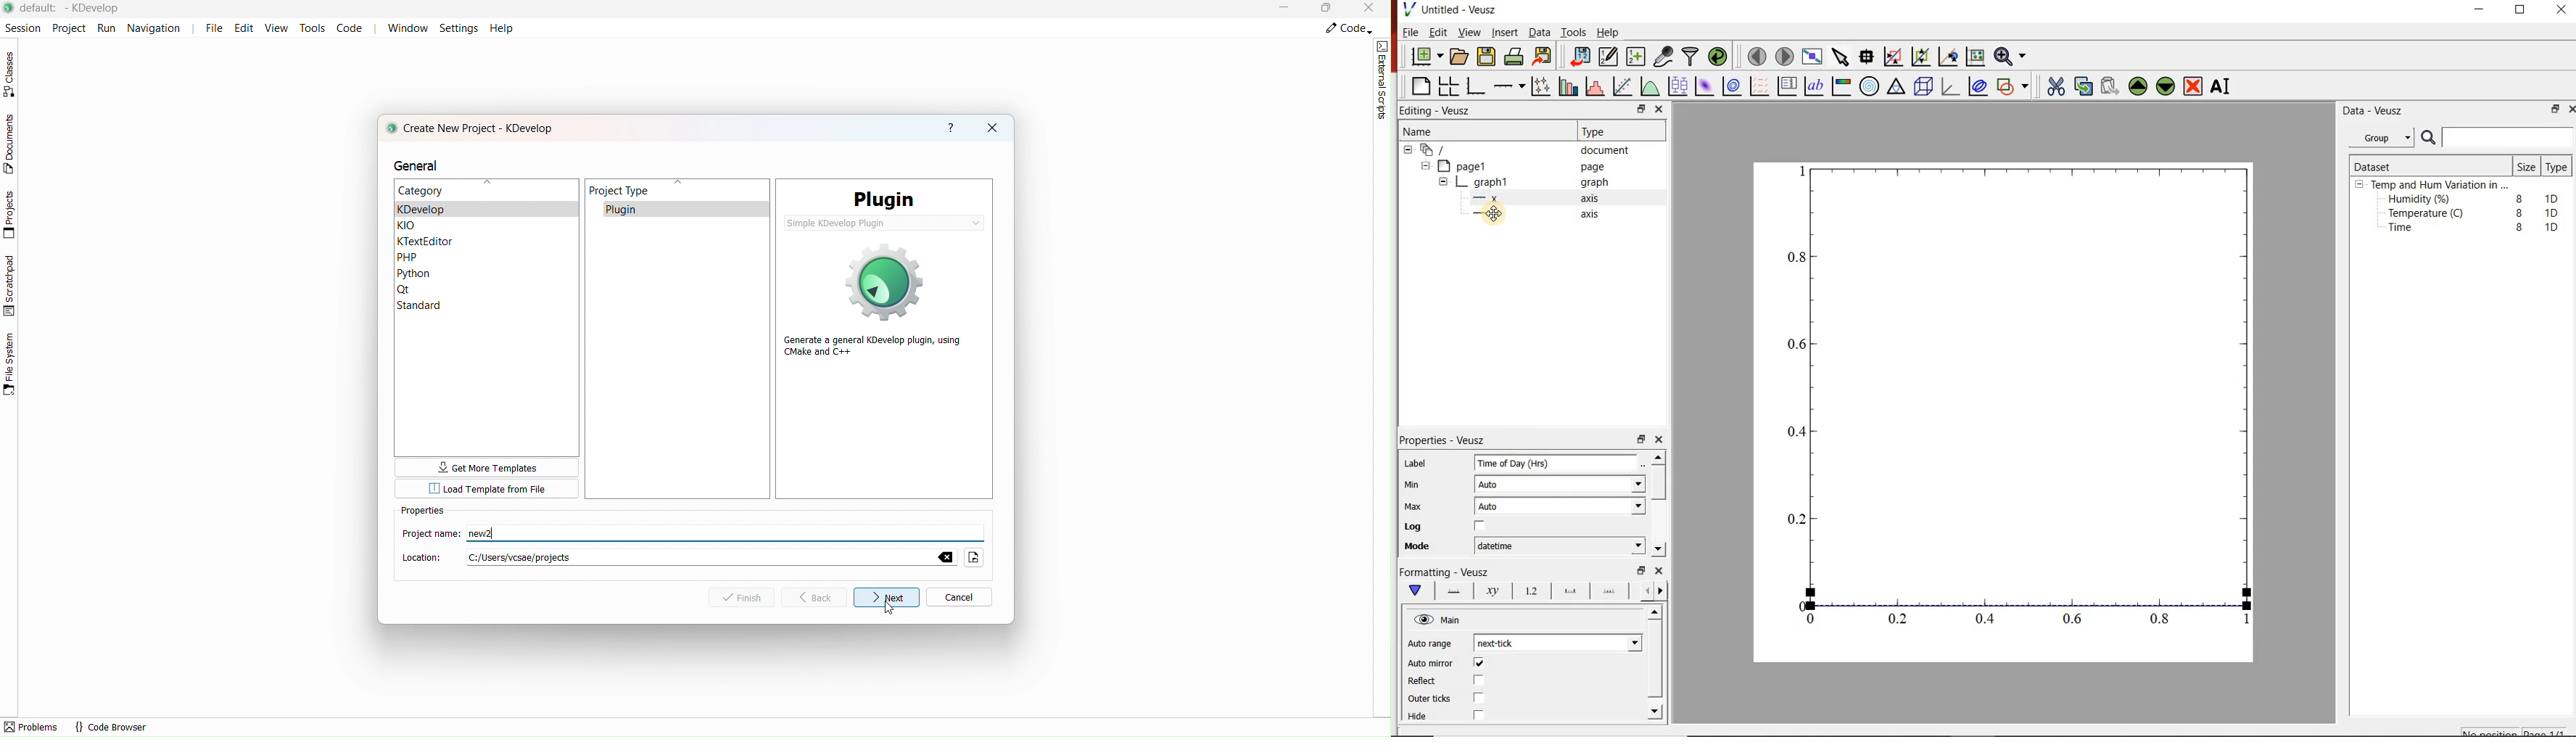 This screenshot has width=2576, height=756. I want to click on plot a vector field, so click(1760, 86).